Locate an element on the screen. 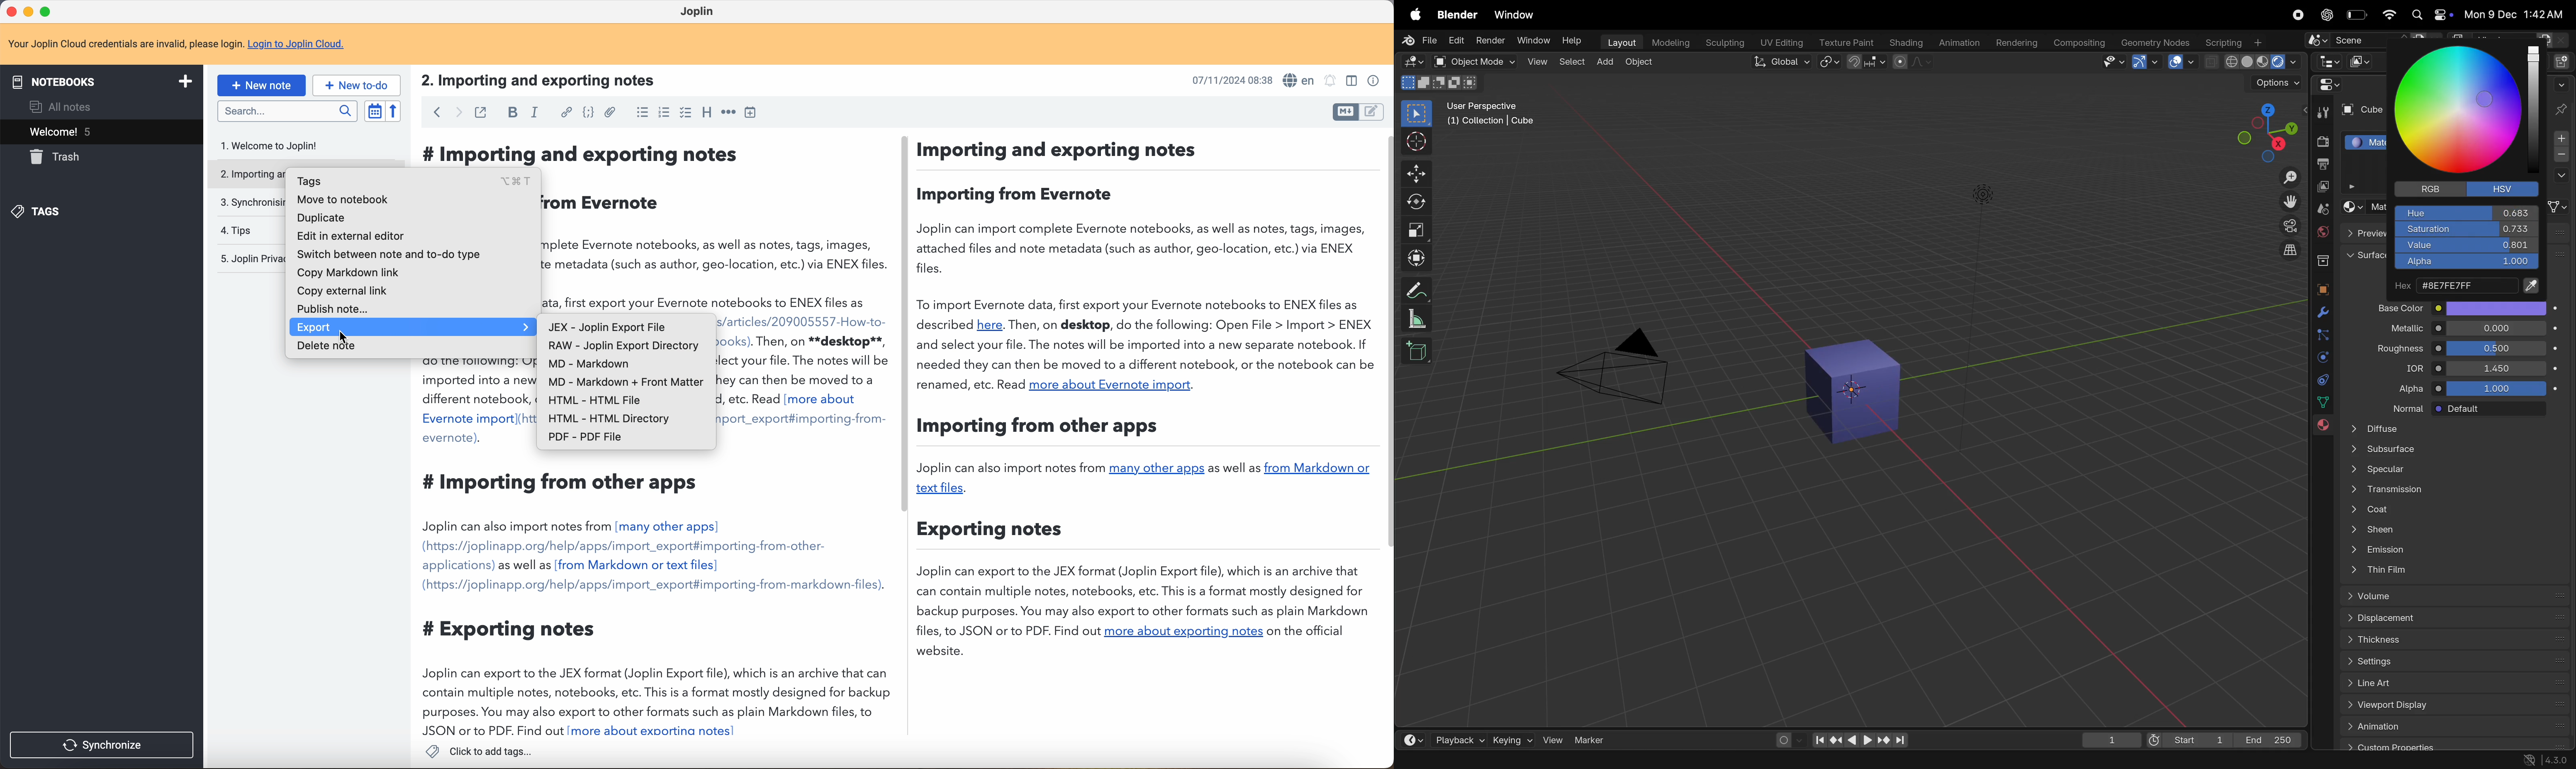 This screenshot has width=2576, height=784. tags is located at coordinates (40, 212).